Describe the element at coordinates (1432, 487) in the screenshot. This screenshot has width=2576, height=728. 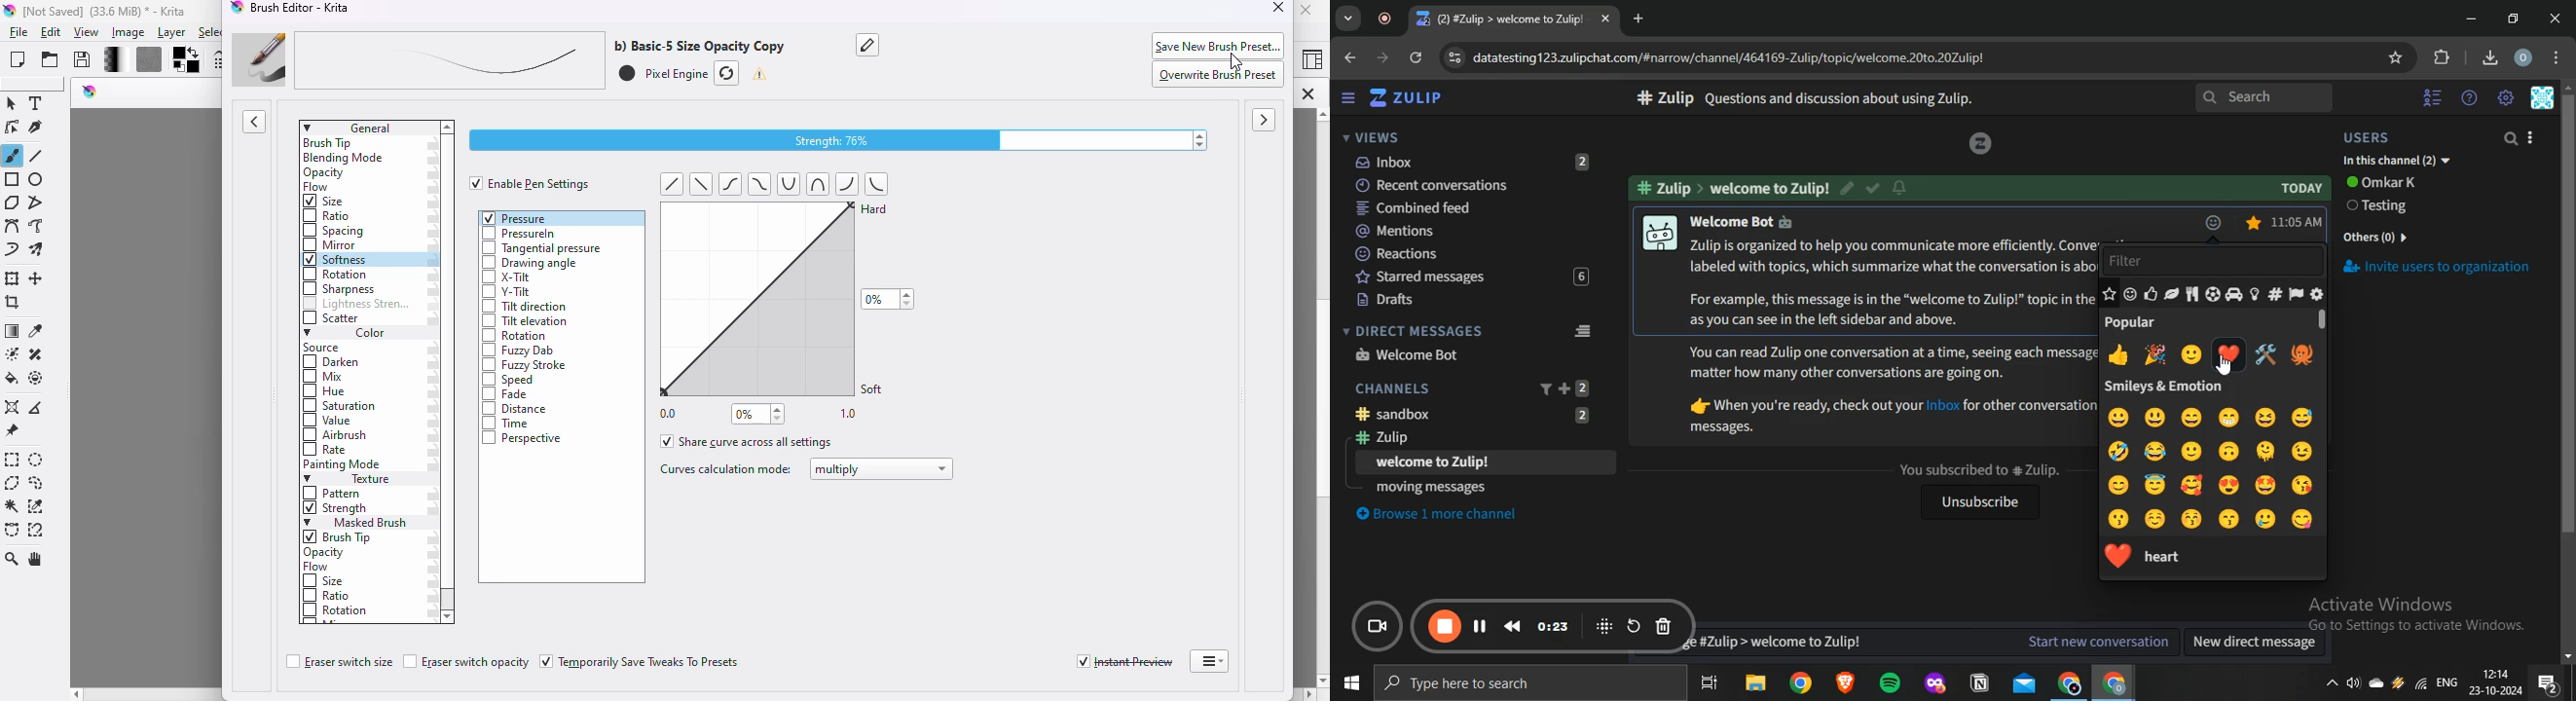
I see `moving messages` at that location.